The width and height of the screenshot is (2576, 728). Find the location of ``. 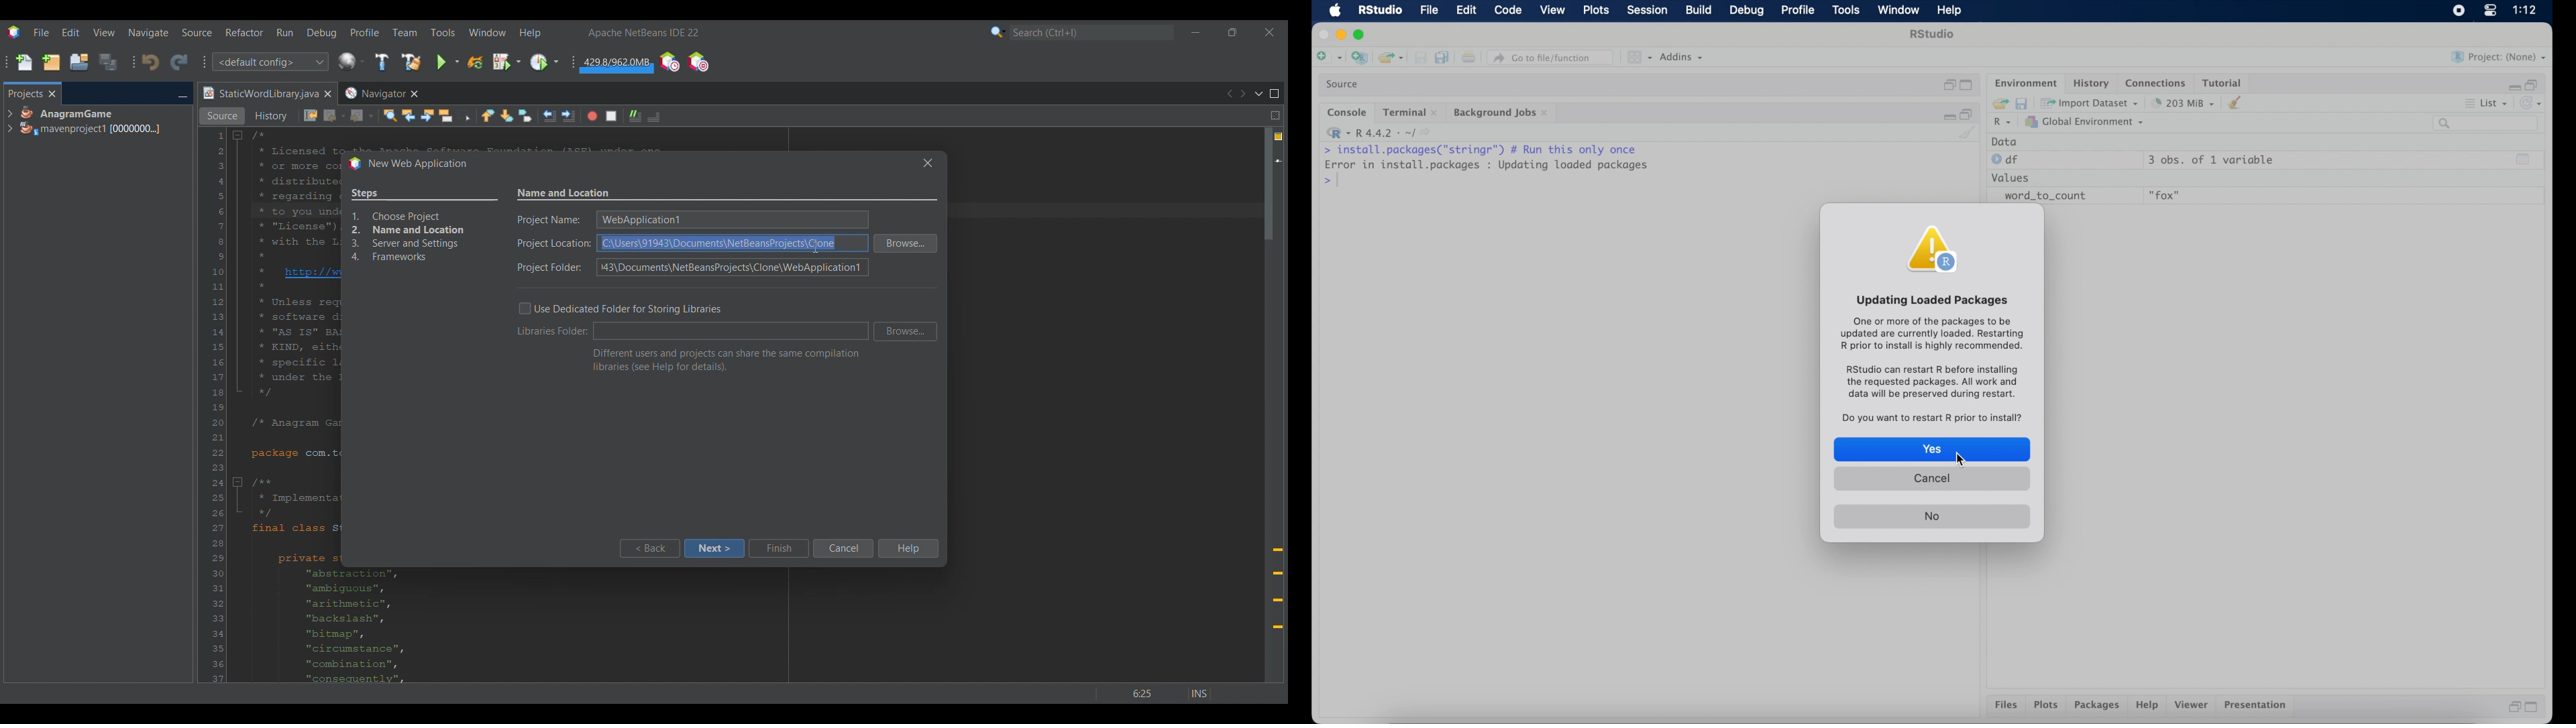

 is located at coordinates (1162, 690).